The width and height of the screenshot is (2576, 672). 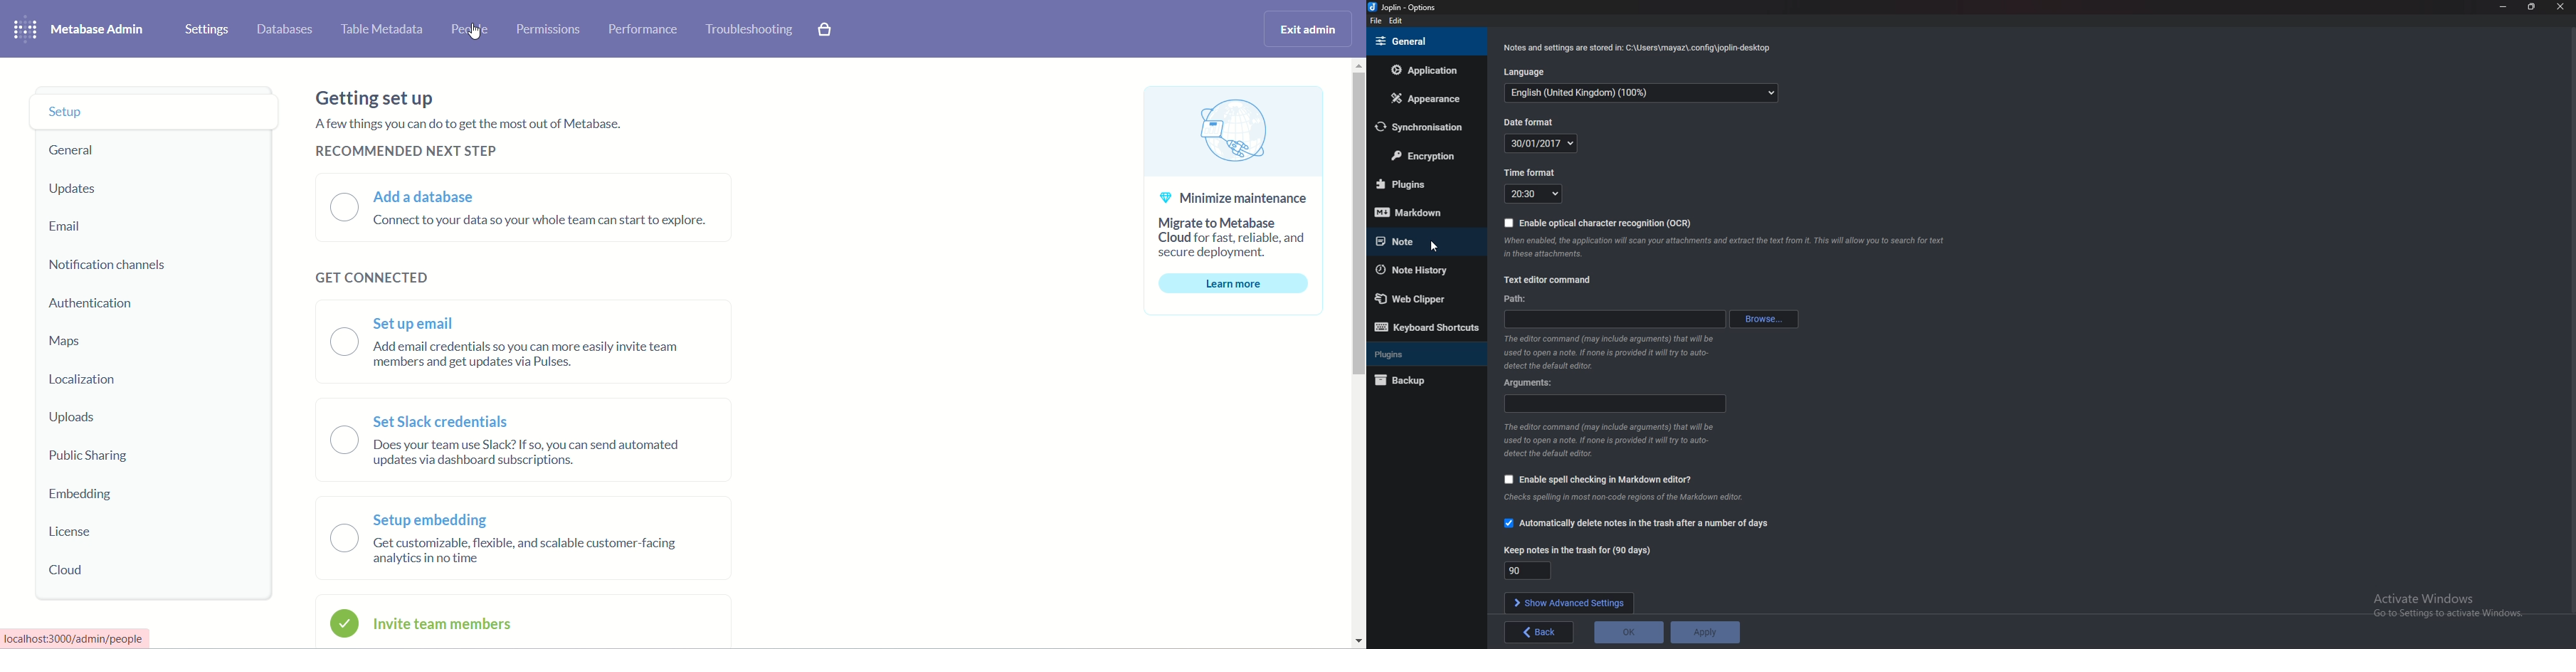 I want to click on resize, so click(x=2532, y=6).